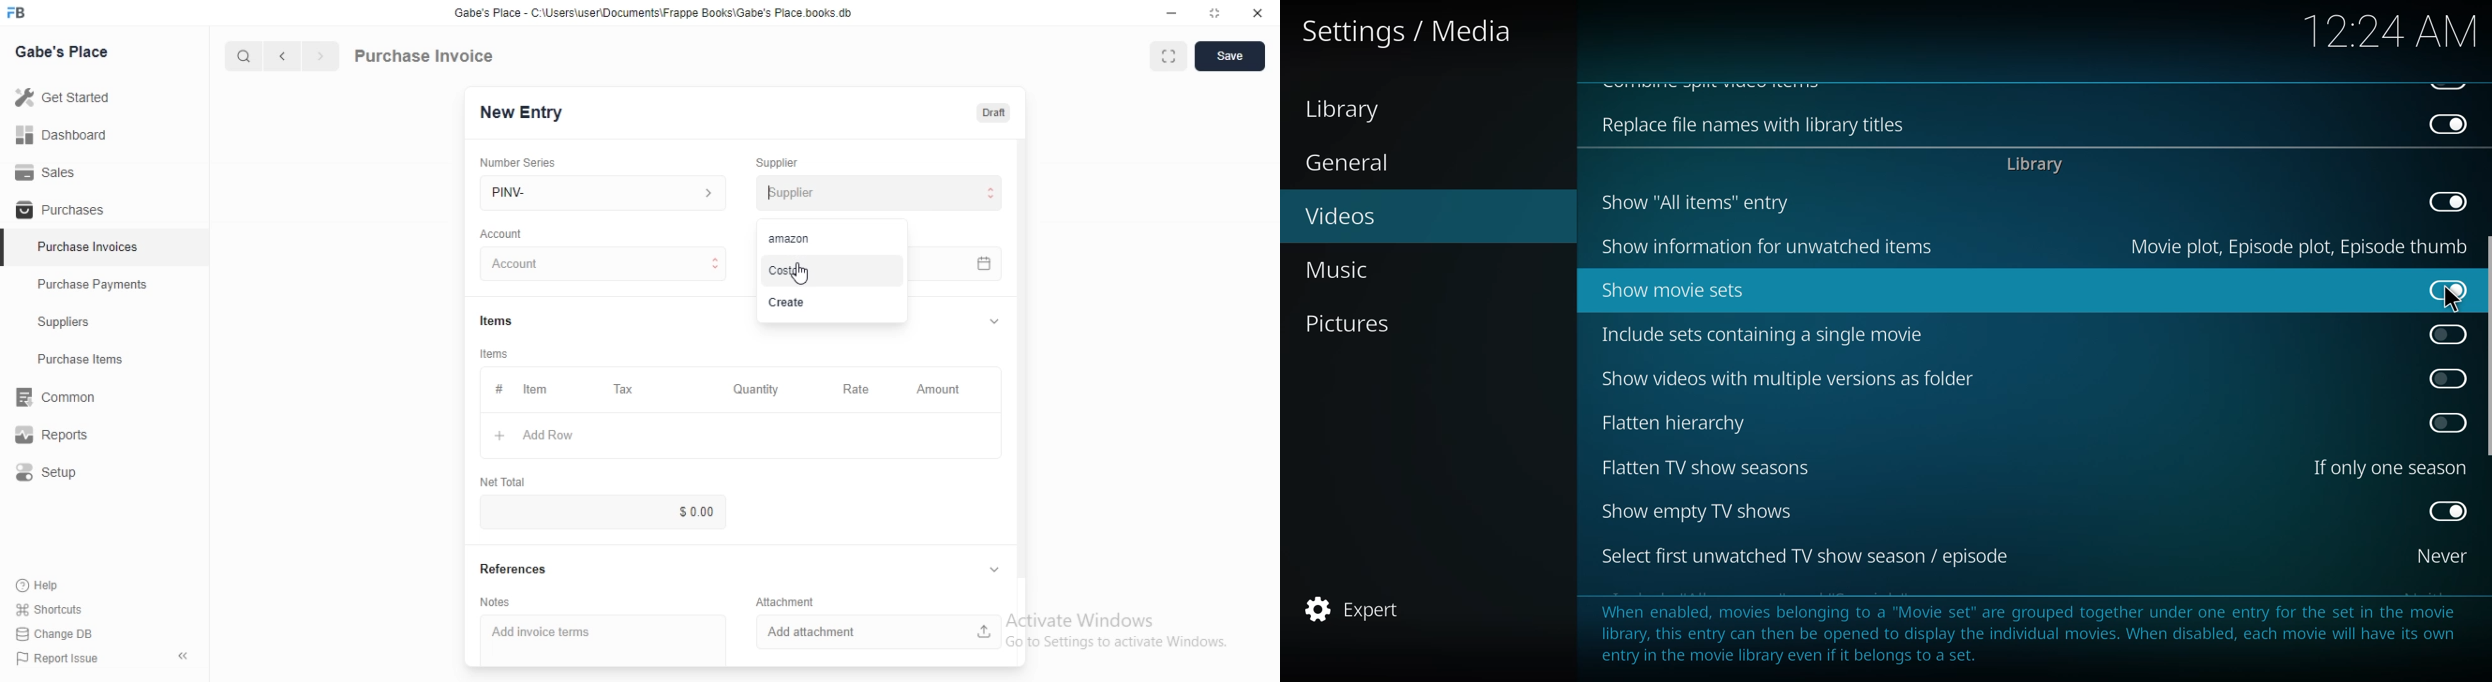 Image resolution: width=2492 pixels, height=700 pixels. I want to click on Create, so click(832, 303).